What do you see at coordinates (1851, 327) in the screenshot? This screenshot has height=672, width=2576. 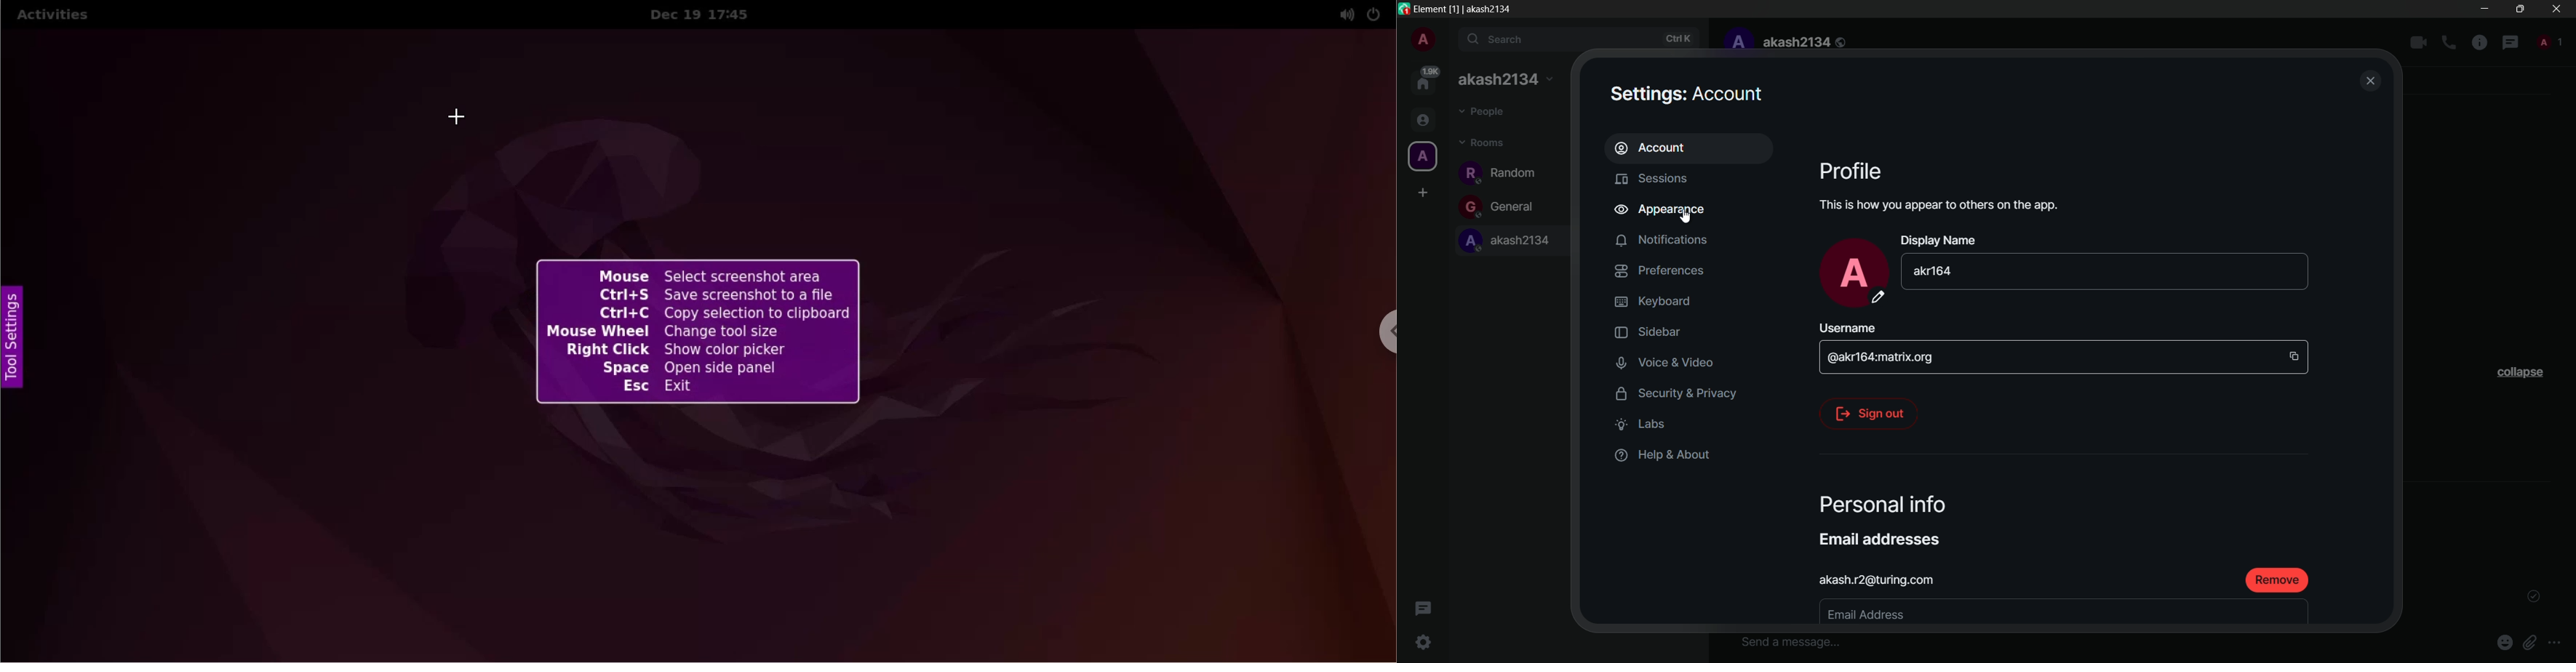 I see `Username` at bounding box center [1851, 327].